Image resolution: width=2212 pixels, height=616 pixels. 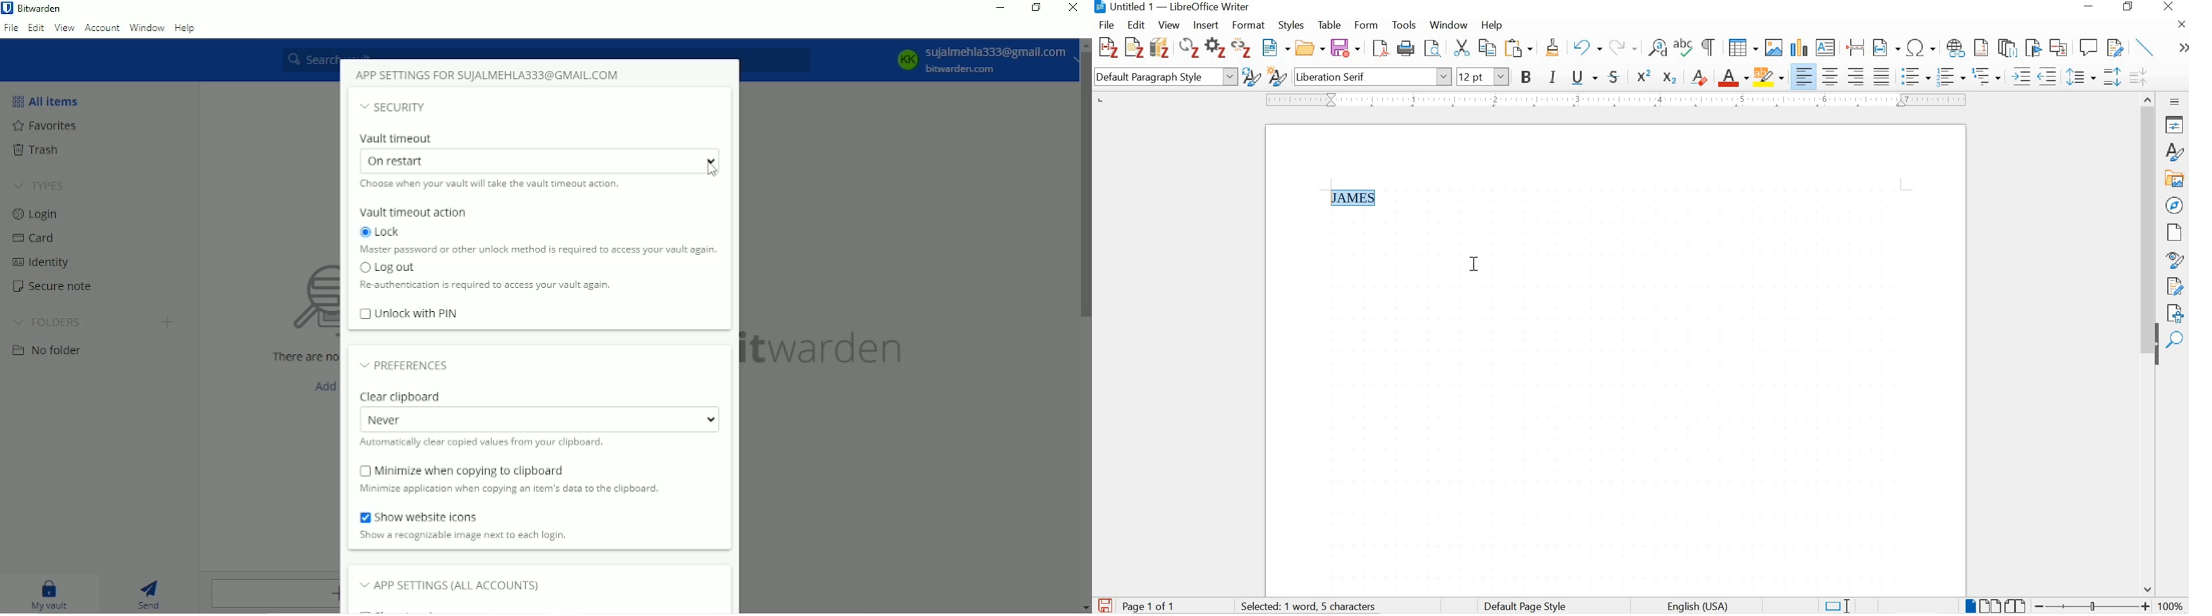 I want to click on On restart, so click(x=543, y=160).